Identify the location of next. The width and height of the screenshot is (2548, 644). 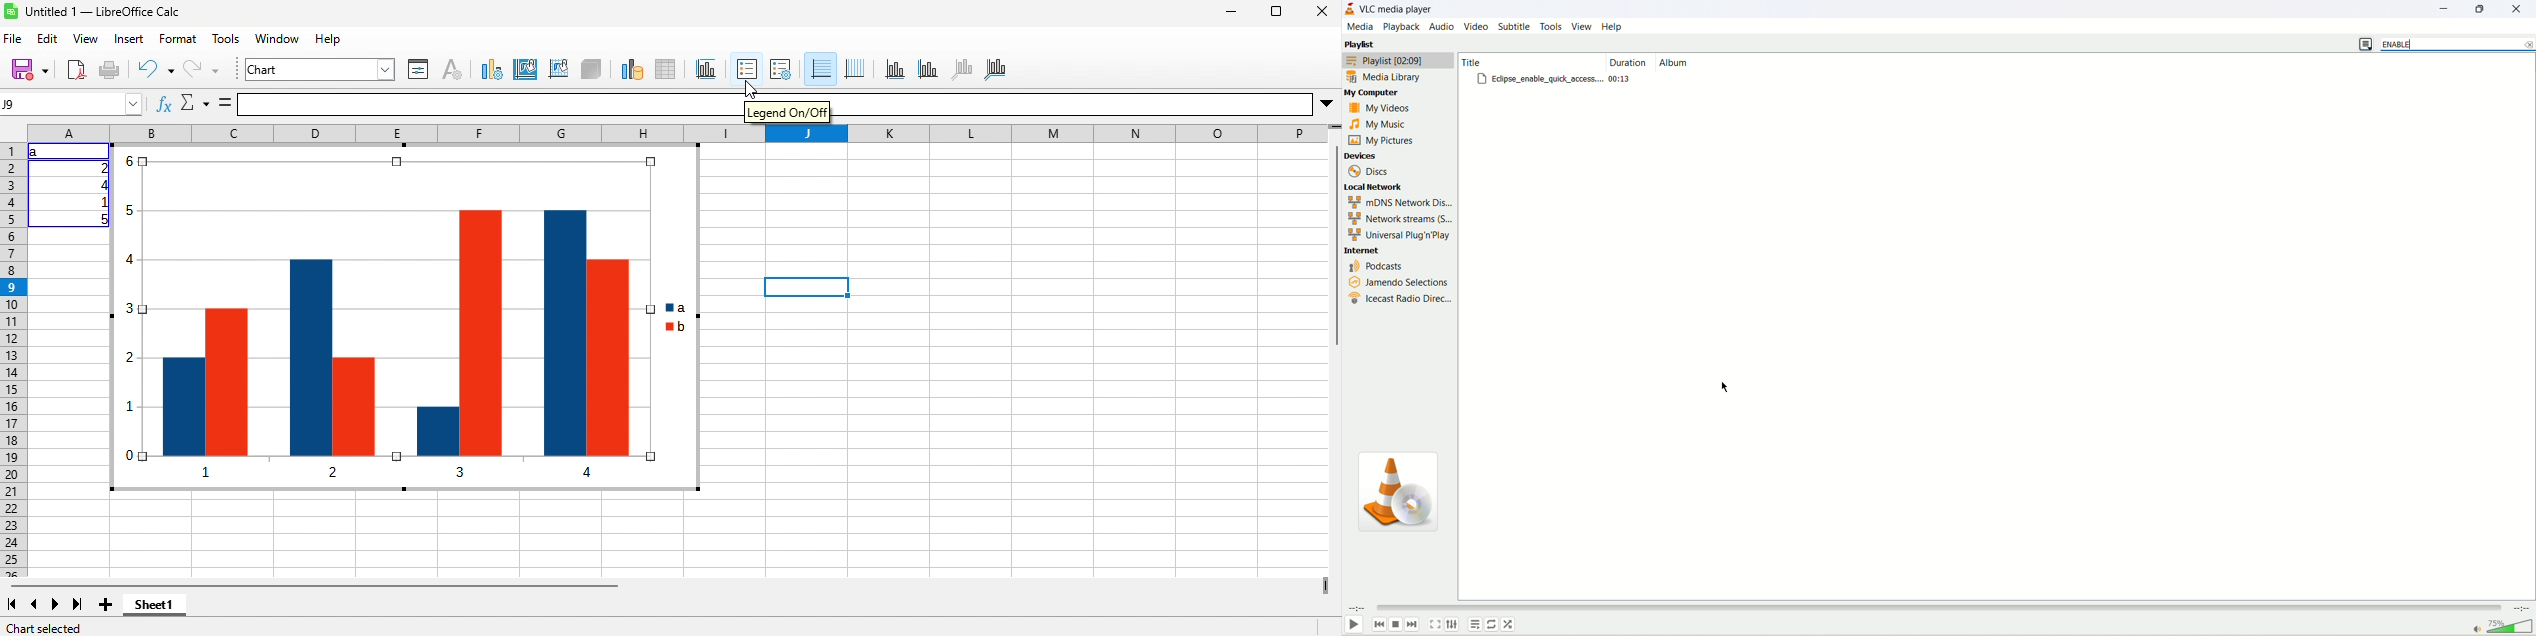
(1414, 624).